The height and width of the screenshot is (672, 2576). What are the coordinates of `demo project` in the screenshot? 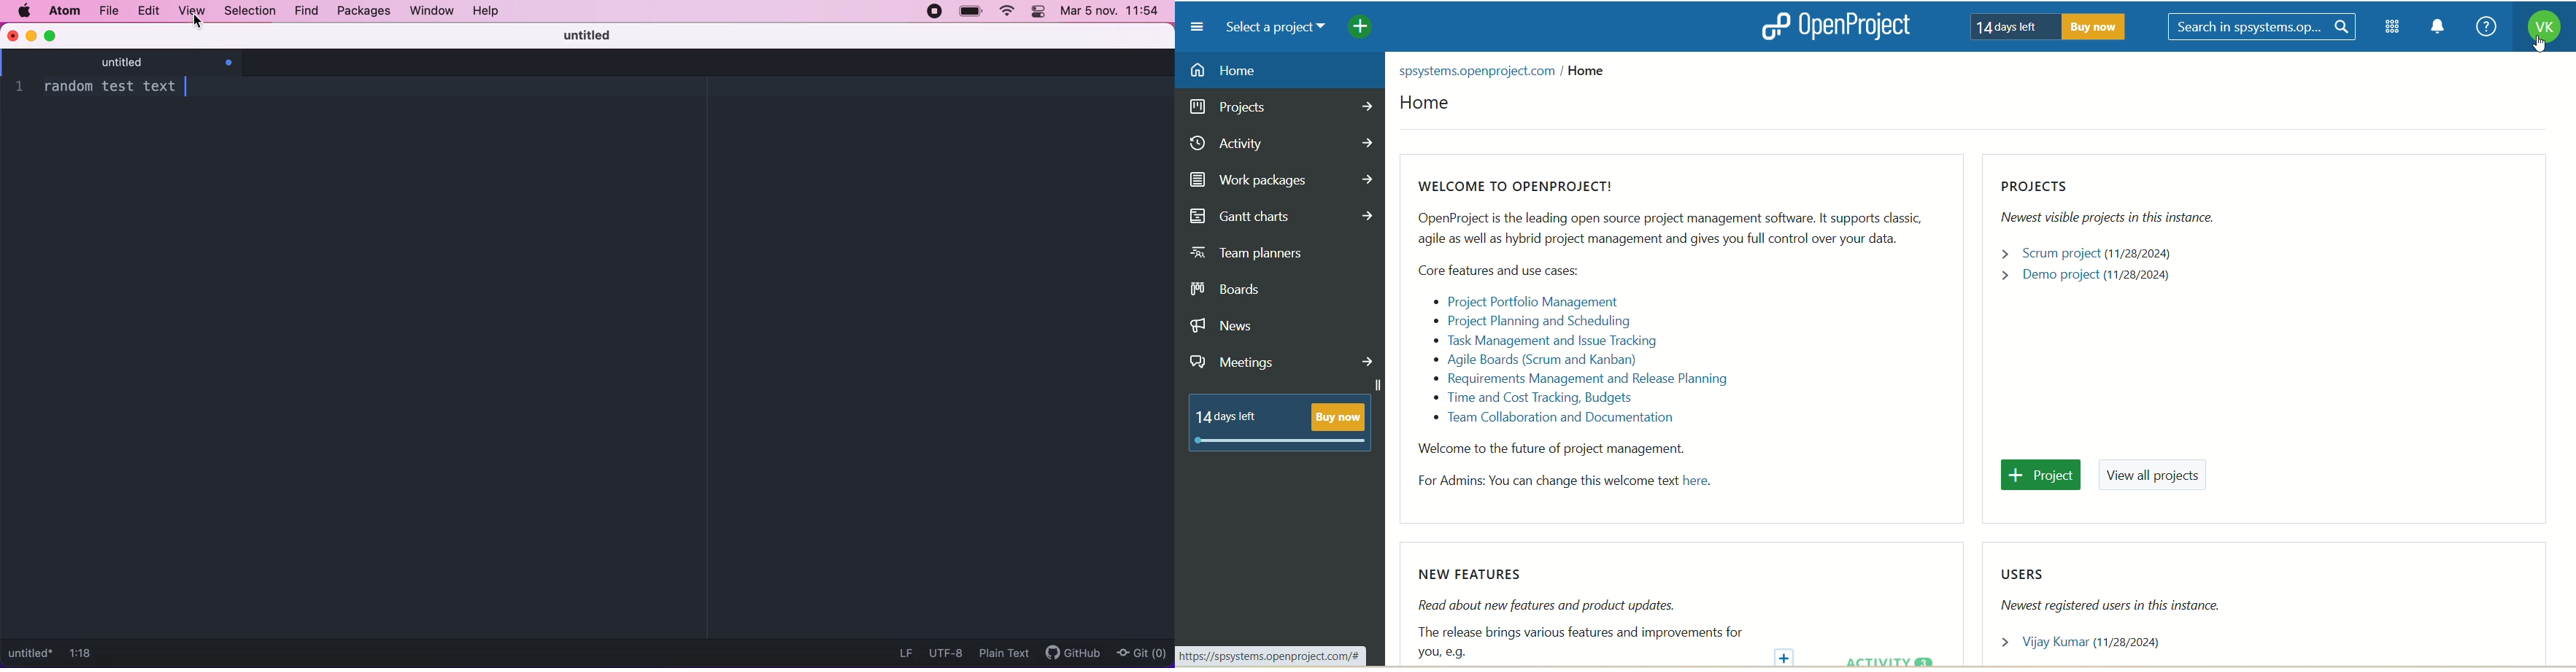 It's located at (2089, 276).